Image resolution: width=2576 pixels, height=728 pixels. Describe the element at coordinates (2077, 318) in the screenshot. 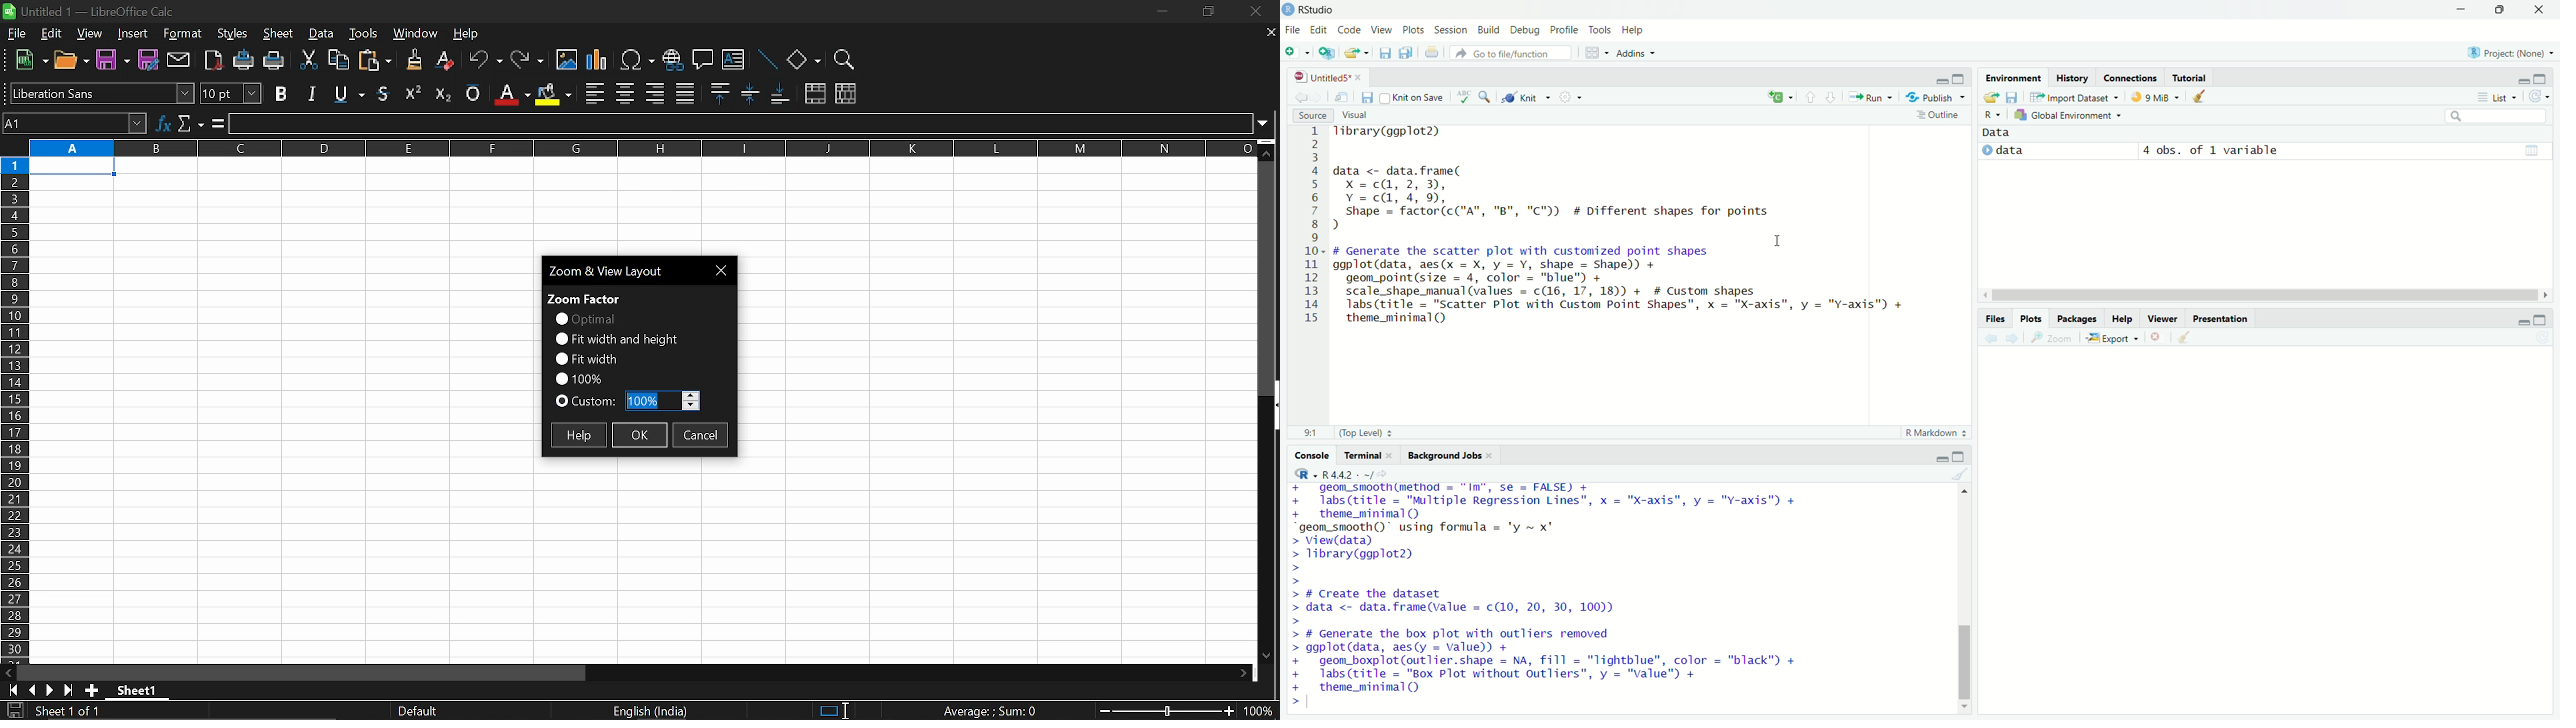

I see `Packages` at that location.